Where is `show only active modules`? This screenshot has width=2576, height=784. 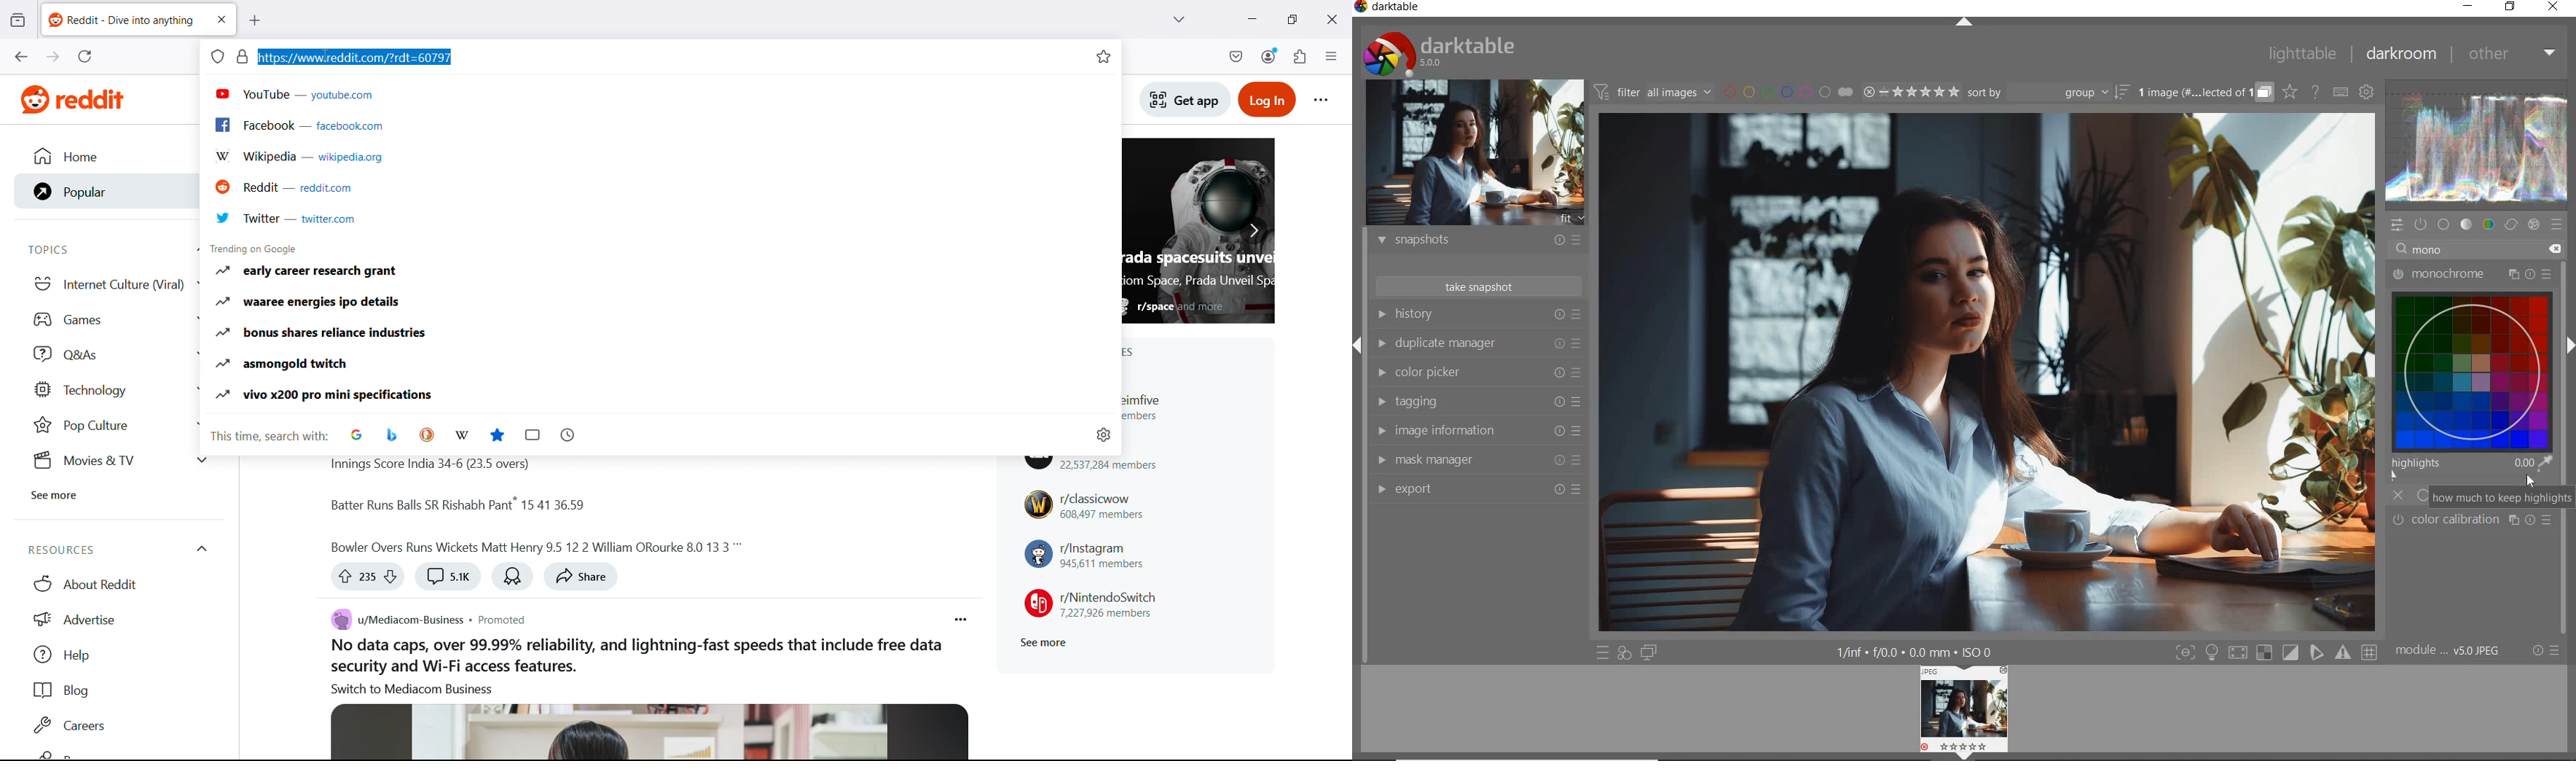
show only active modules is located at coordinates (2422, 223).